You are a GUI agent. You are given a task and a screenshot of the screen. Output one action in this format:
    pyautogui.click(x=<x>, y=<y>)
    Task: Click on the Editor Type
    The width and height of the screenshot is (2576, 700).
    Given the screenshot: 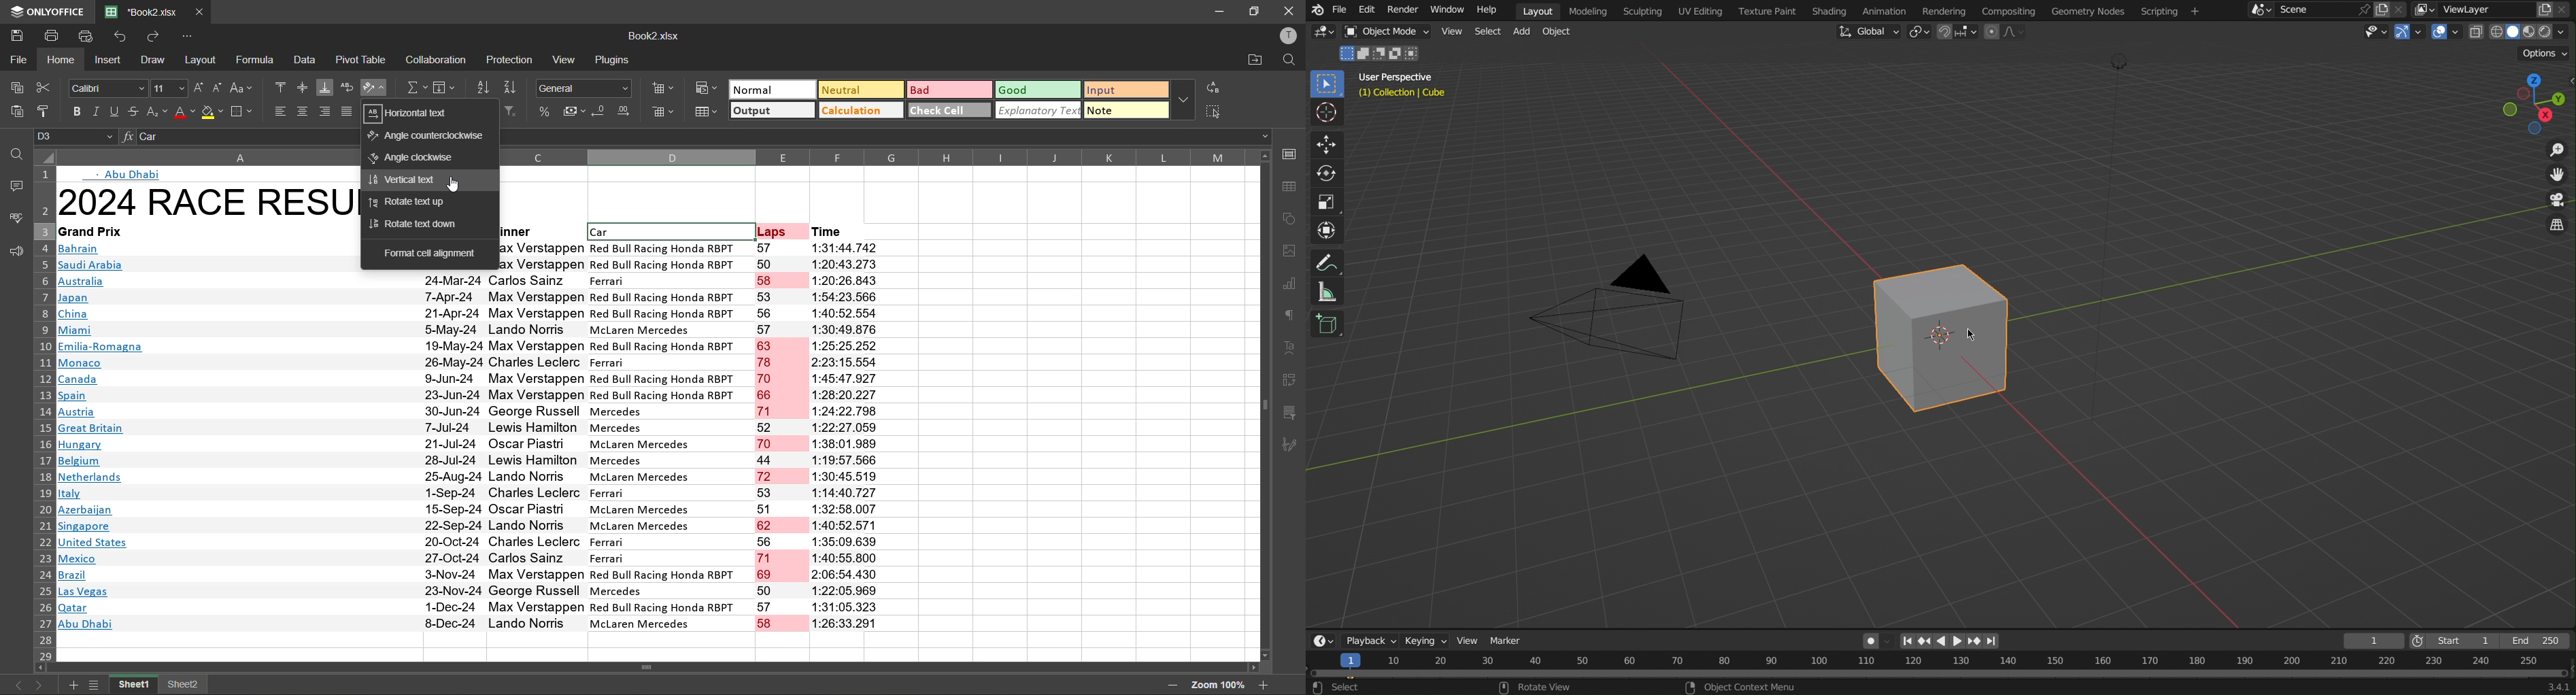 What is the action you would take?
    pyautogui.click(x=1323, y=641)
    